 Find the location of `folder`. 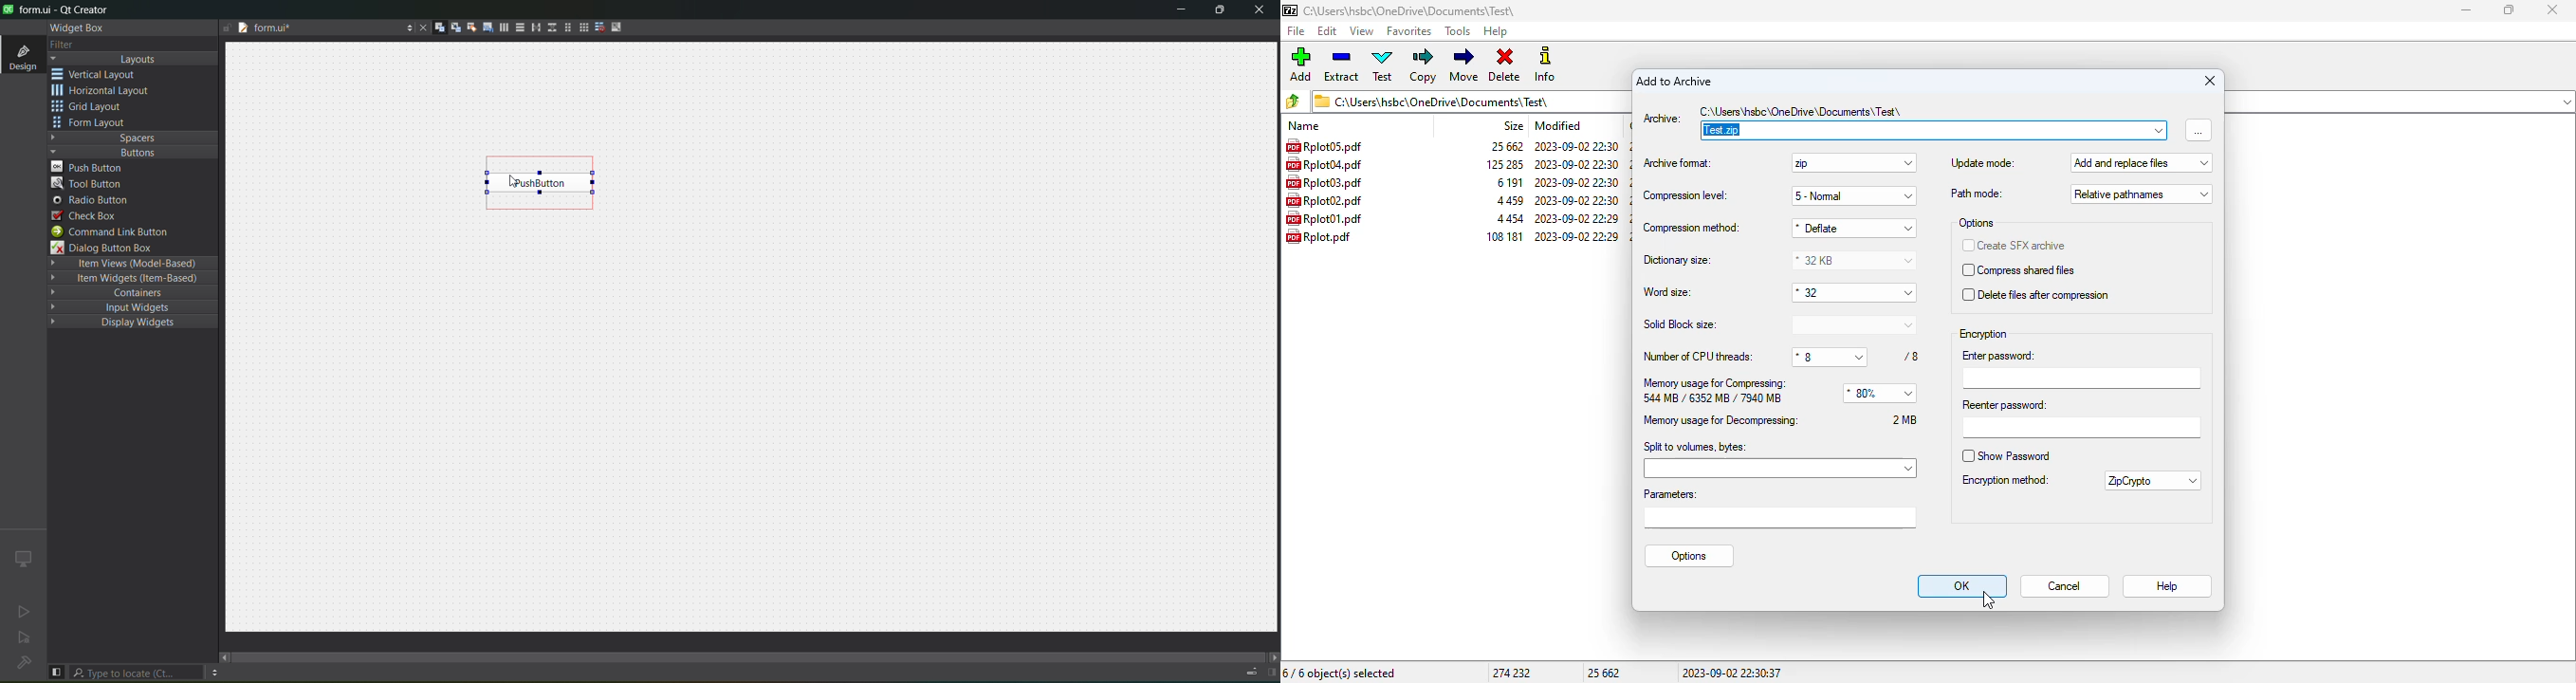

folder is located at coordinates (1411, 10).